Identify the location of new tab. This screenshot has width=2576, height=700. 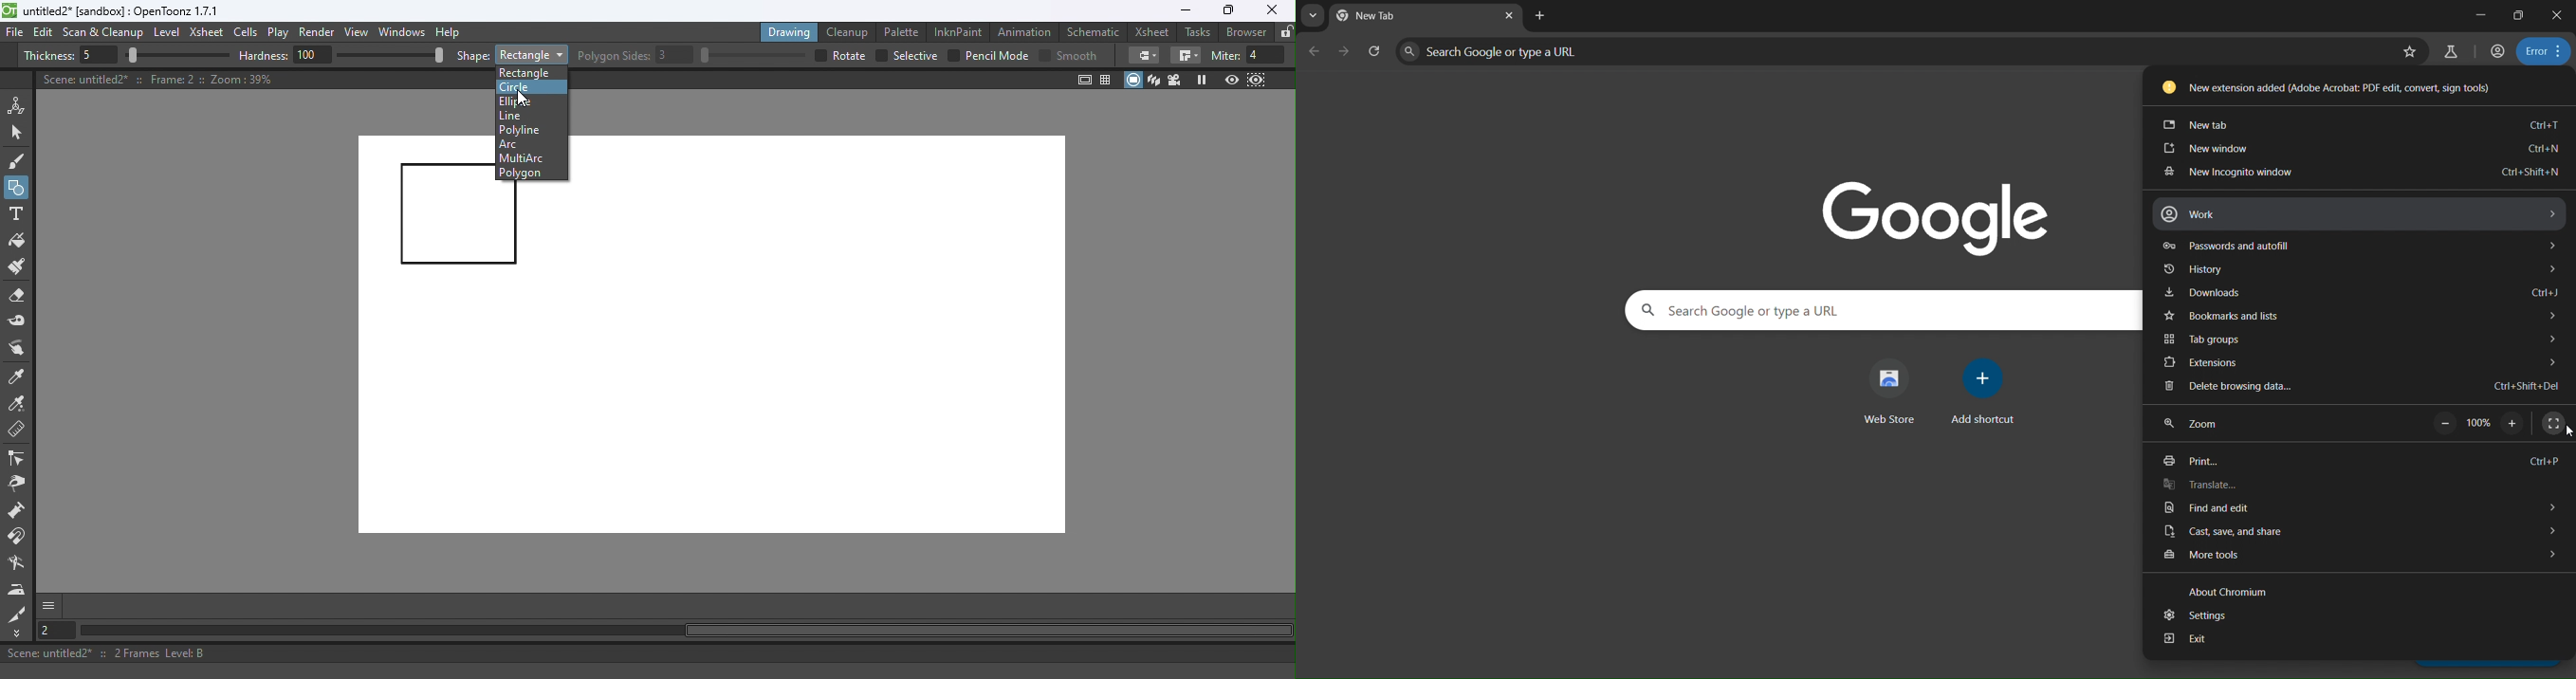
(2361, 123).